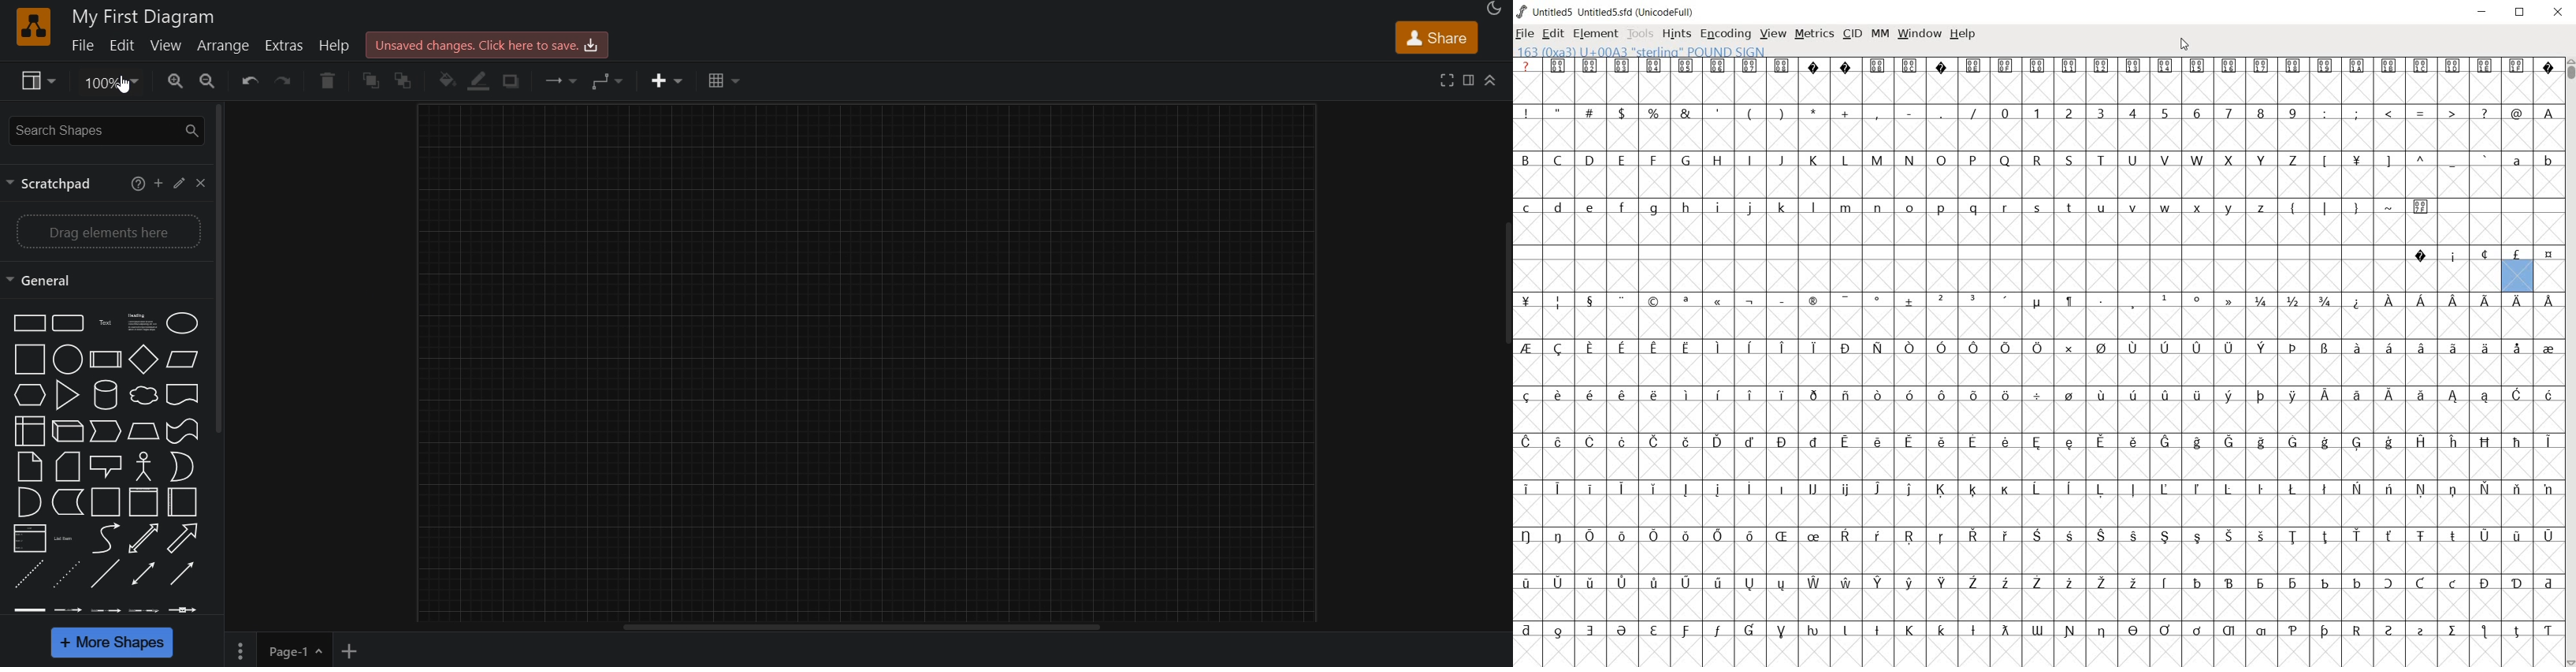  Describe the element at coordinates (2292, 631) in the screenshot. I see `Symbol` at that location.